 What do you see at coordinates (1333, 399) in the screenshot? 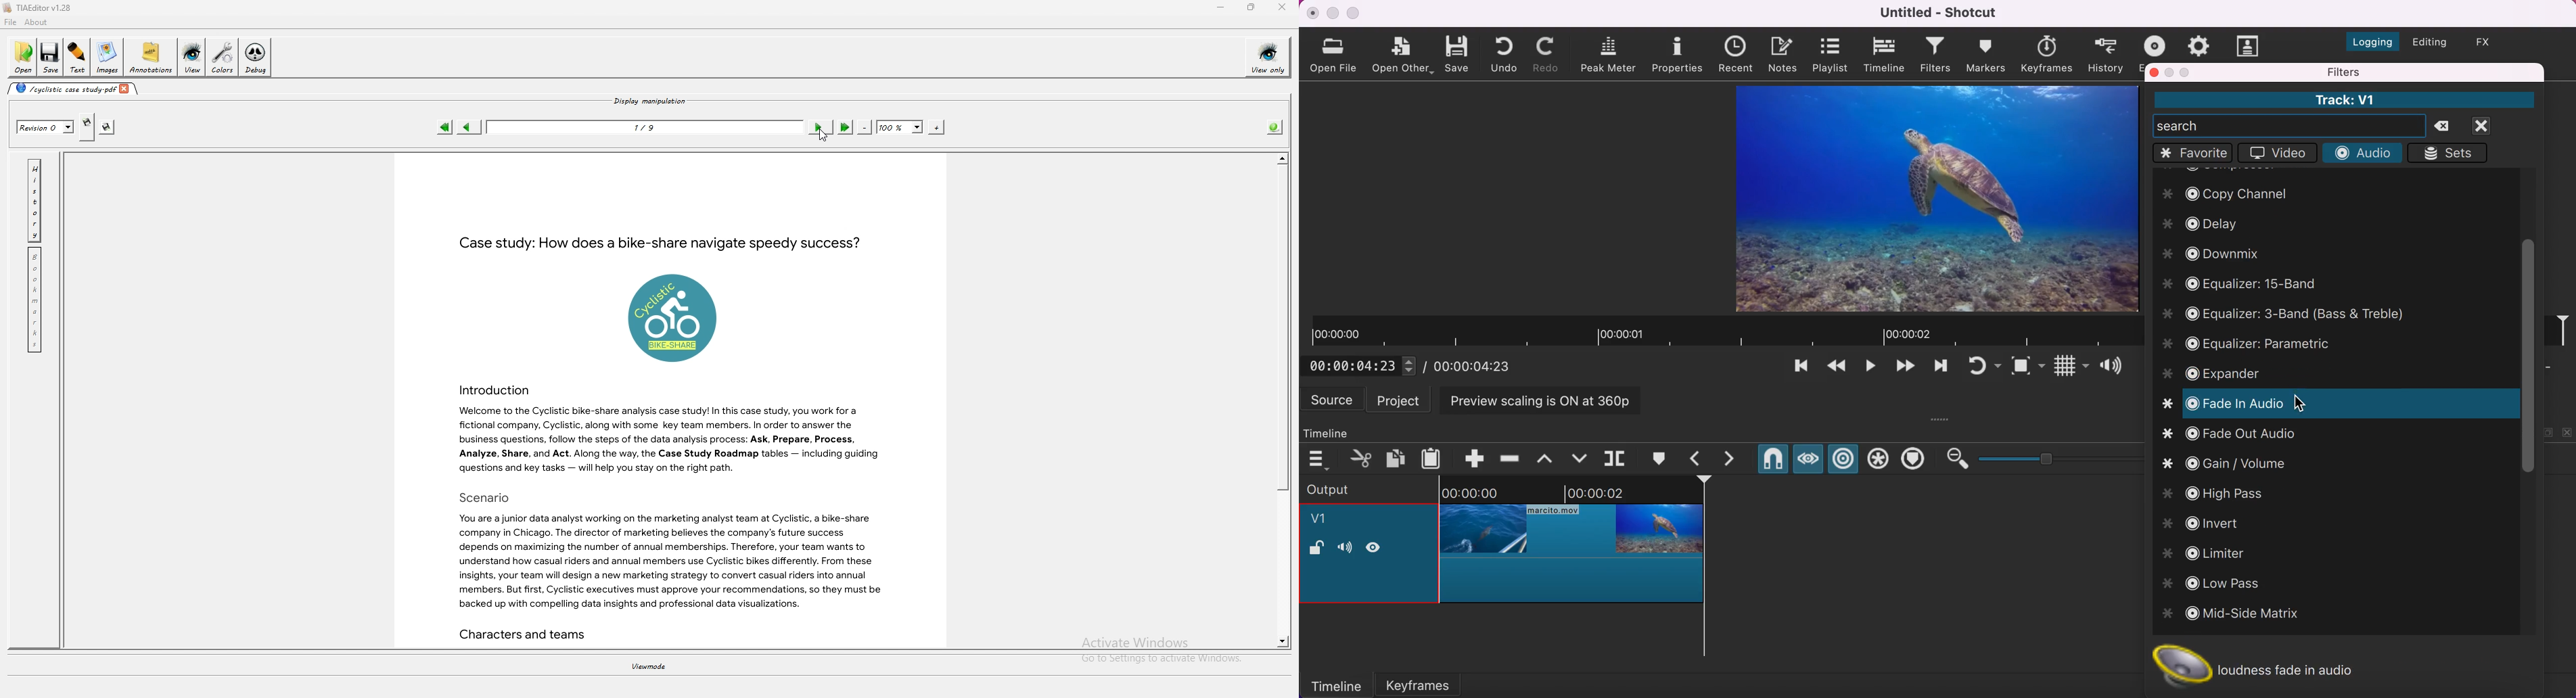
I see `source` at bounding box center [1333, 399].